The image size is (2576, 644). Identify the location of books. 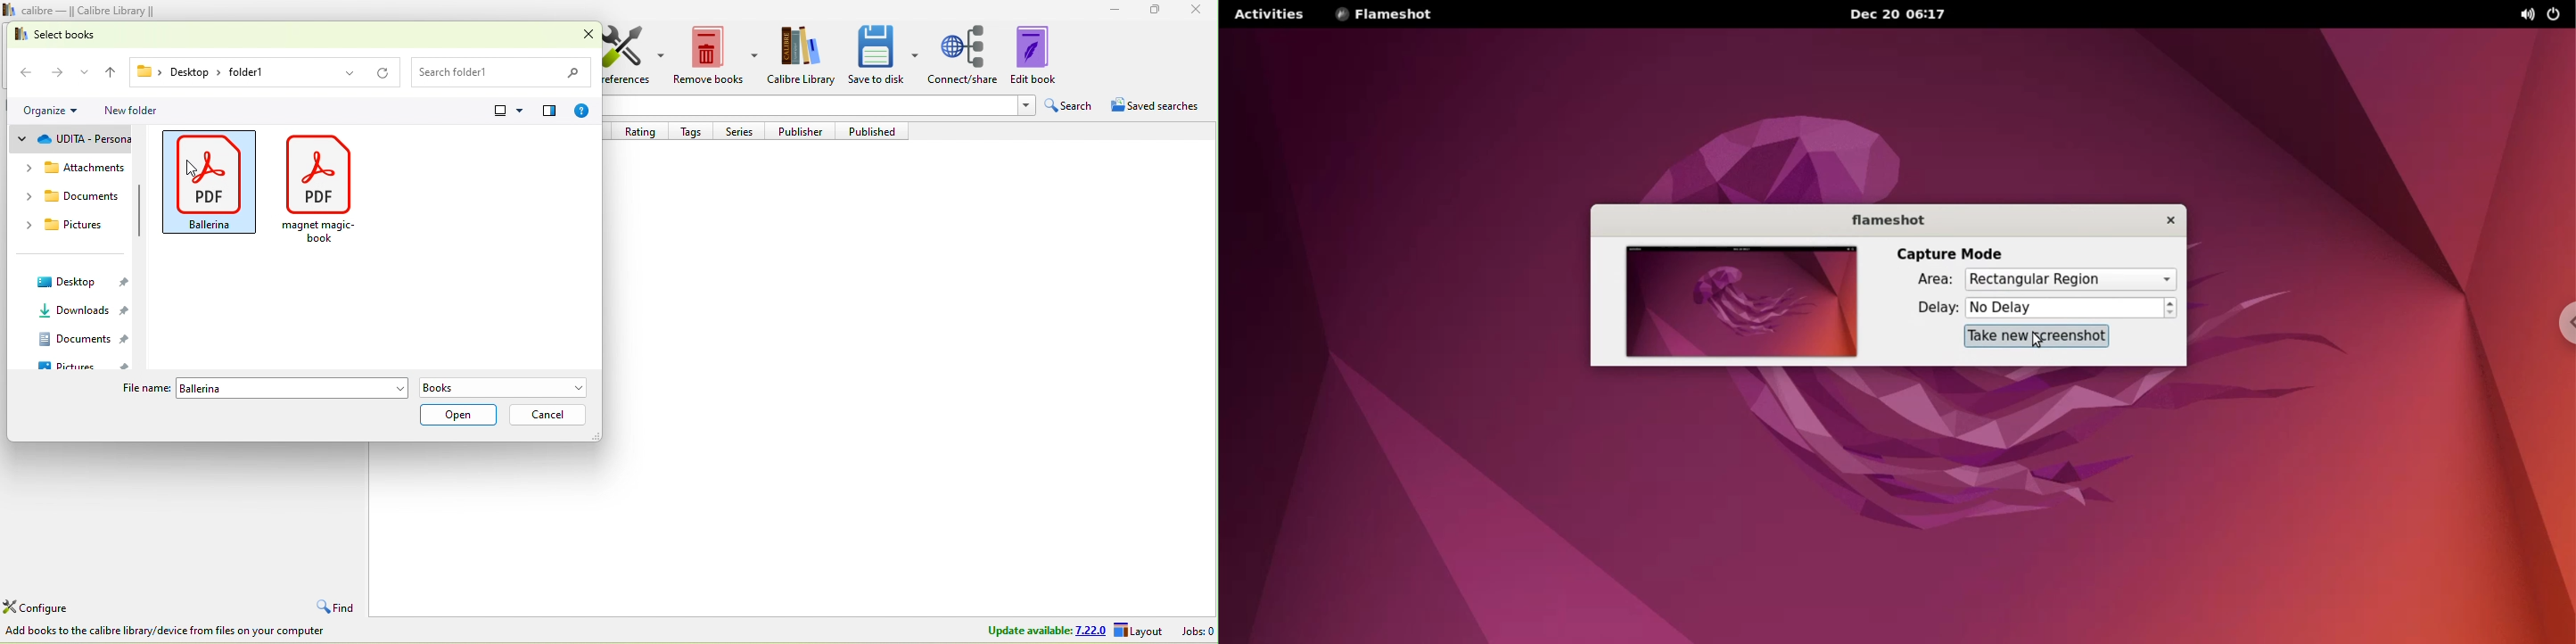
(510, 388).